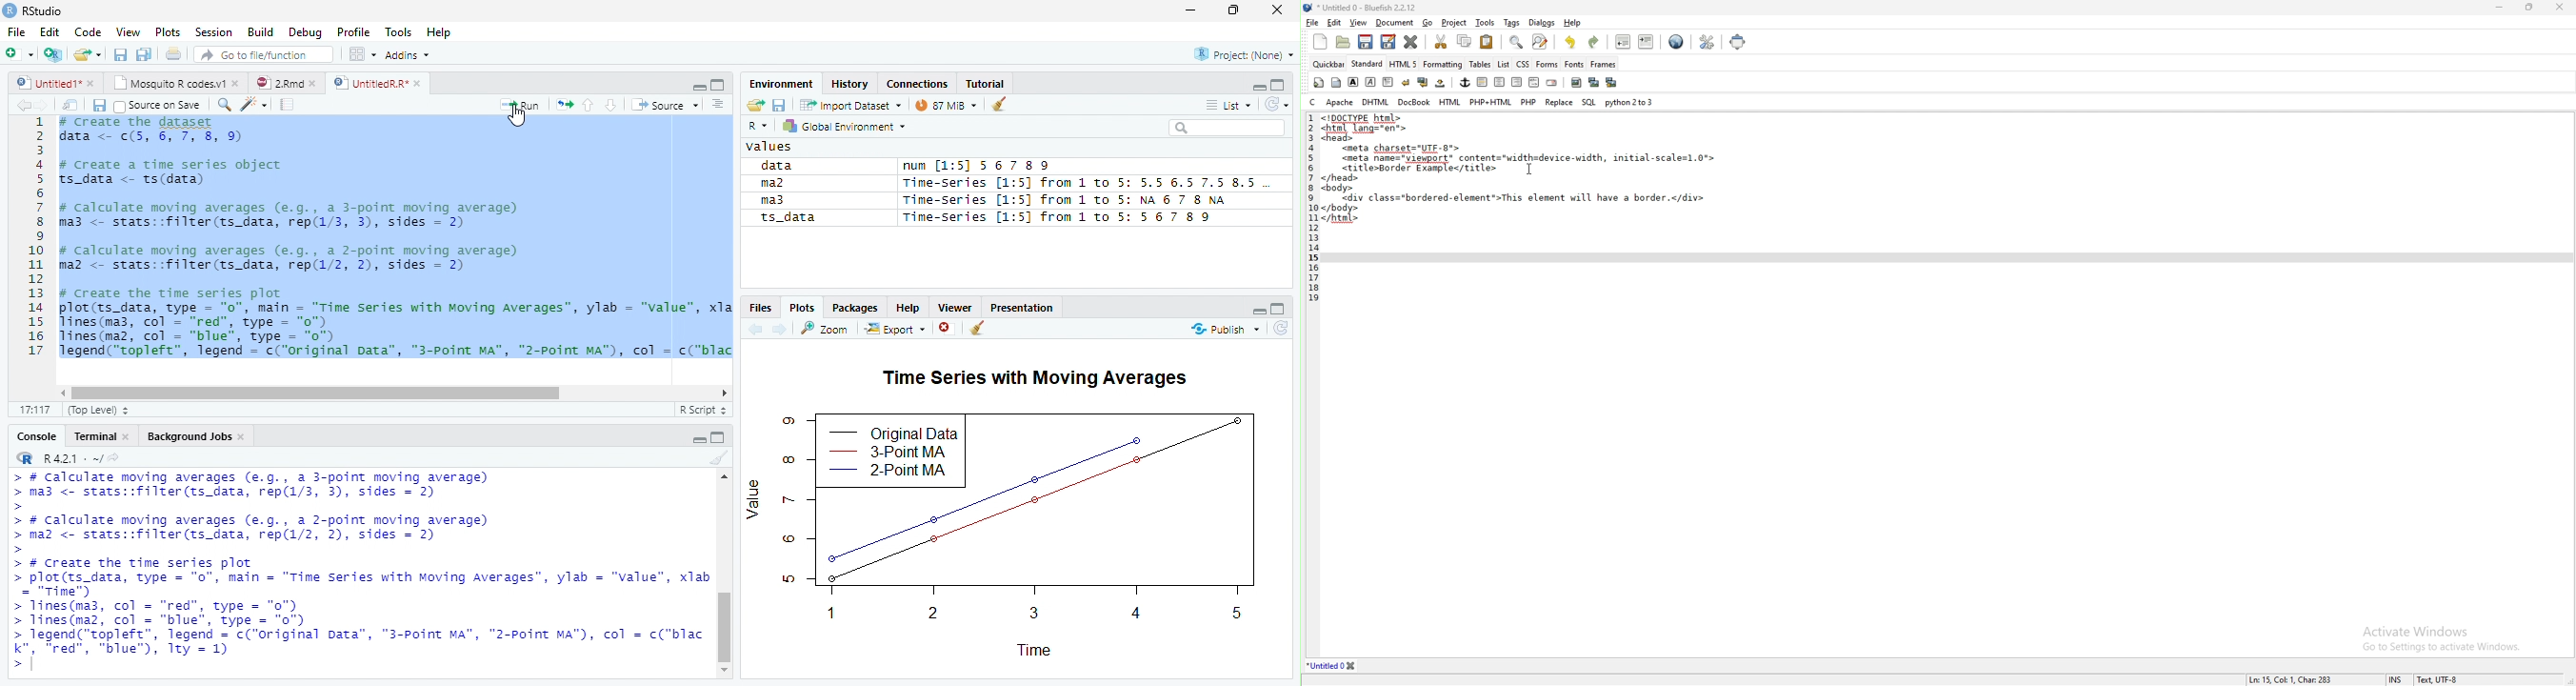 The width and height of the screenshot is (2576, 700). What do you see at coordinates (844, 127) in the screenshot?
I see `Global Environment` at bounding box center [844, 127].